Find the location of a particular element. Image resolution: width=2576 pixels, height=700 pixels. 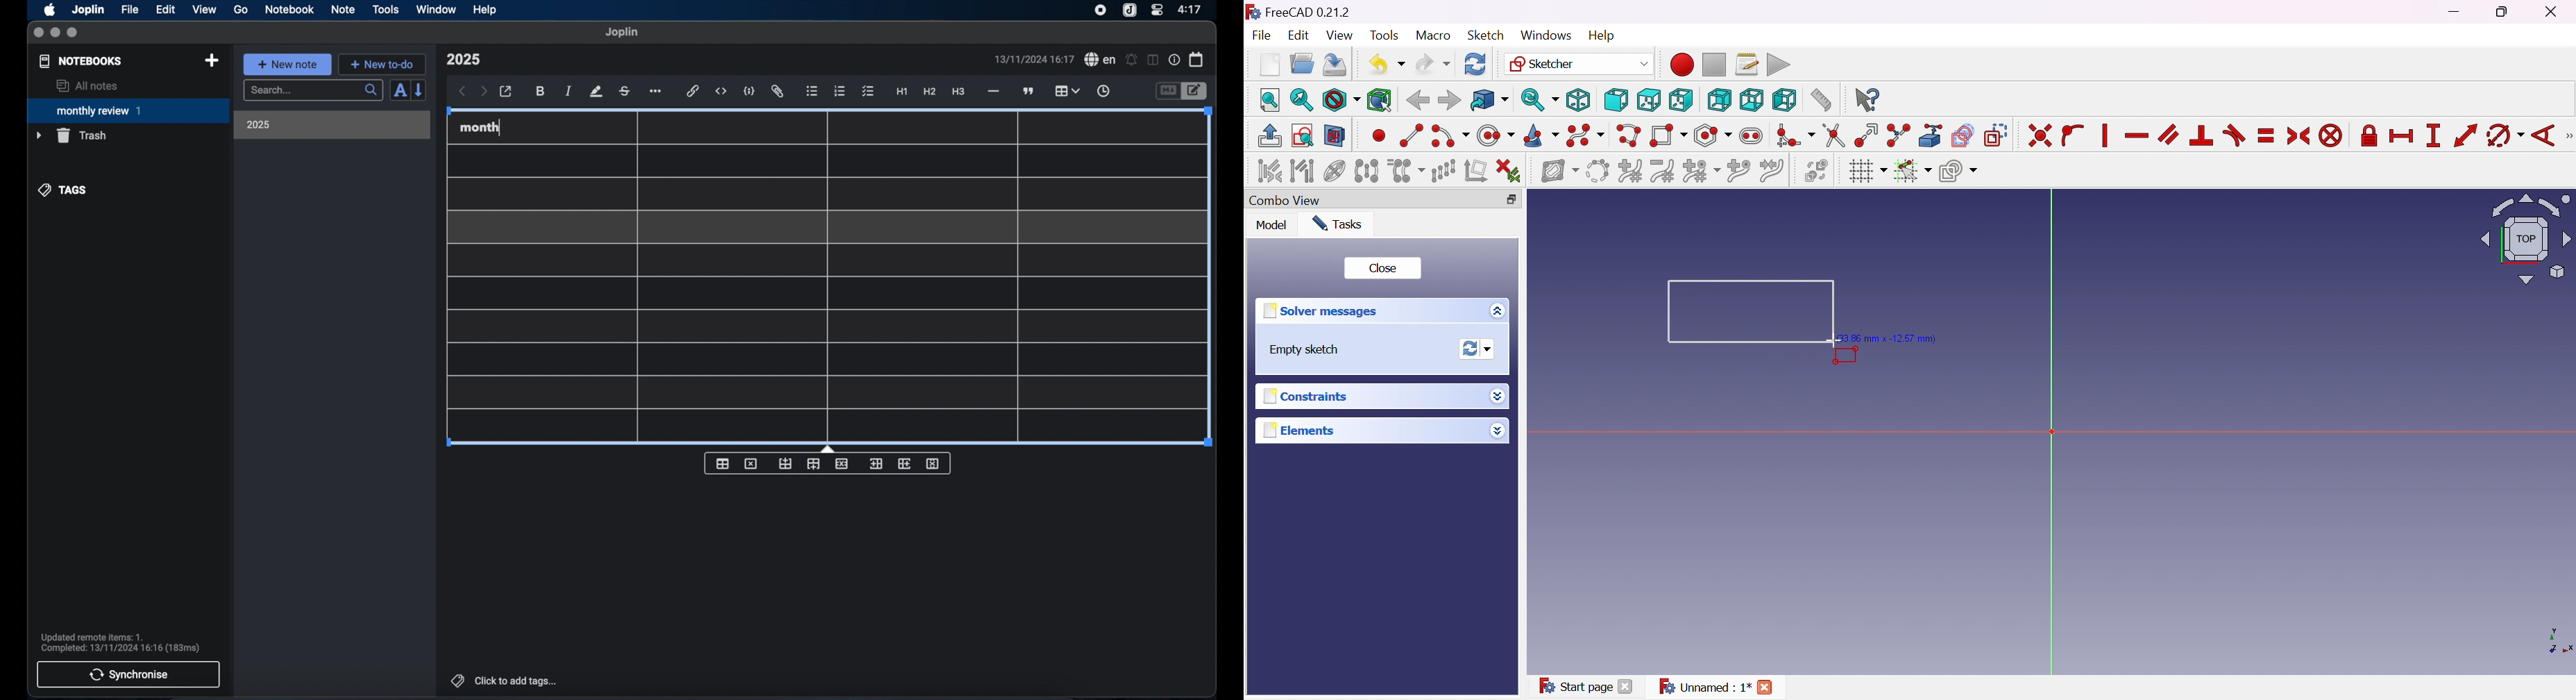

monthly review is located at coordinates (128, 110).